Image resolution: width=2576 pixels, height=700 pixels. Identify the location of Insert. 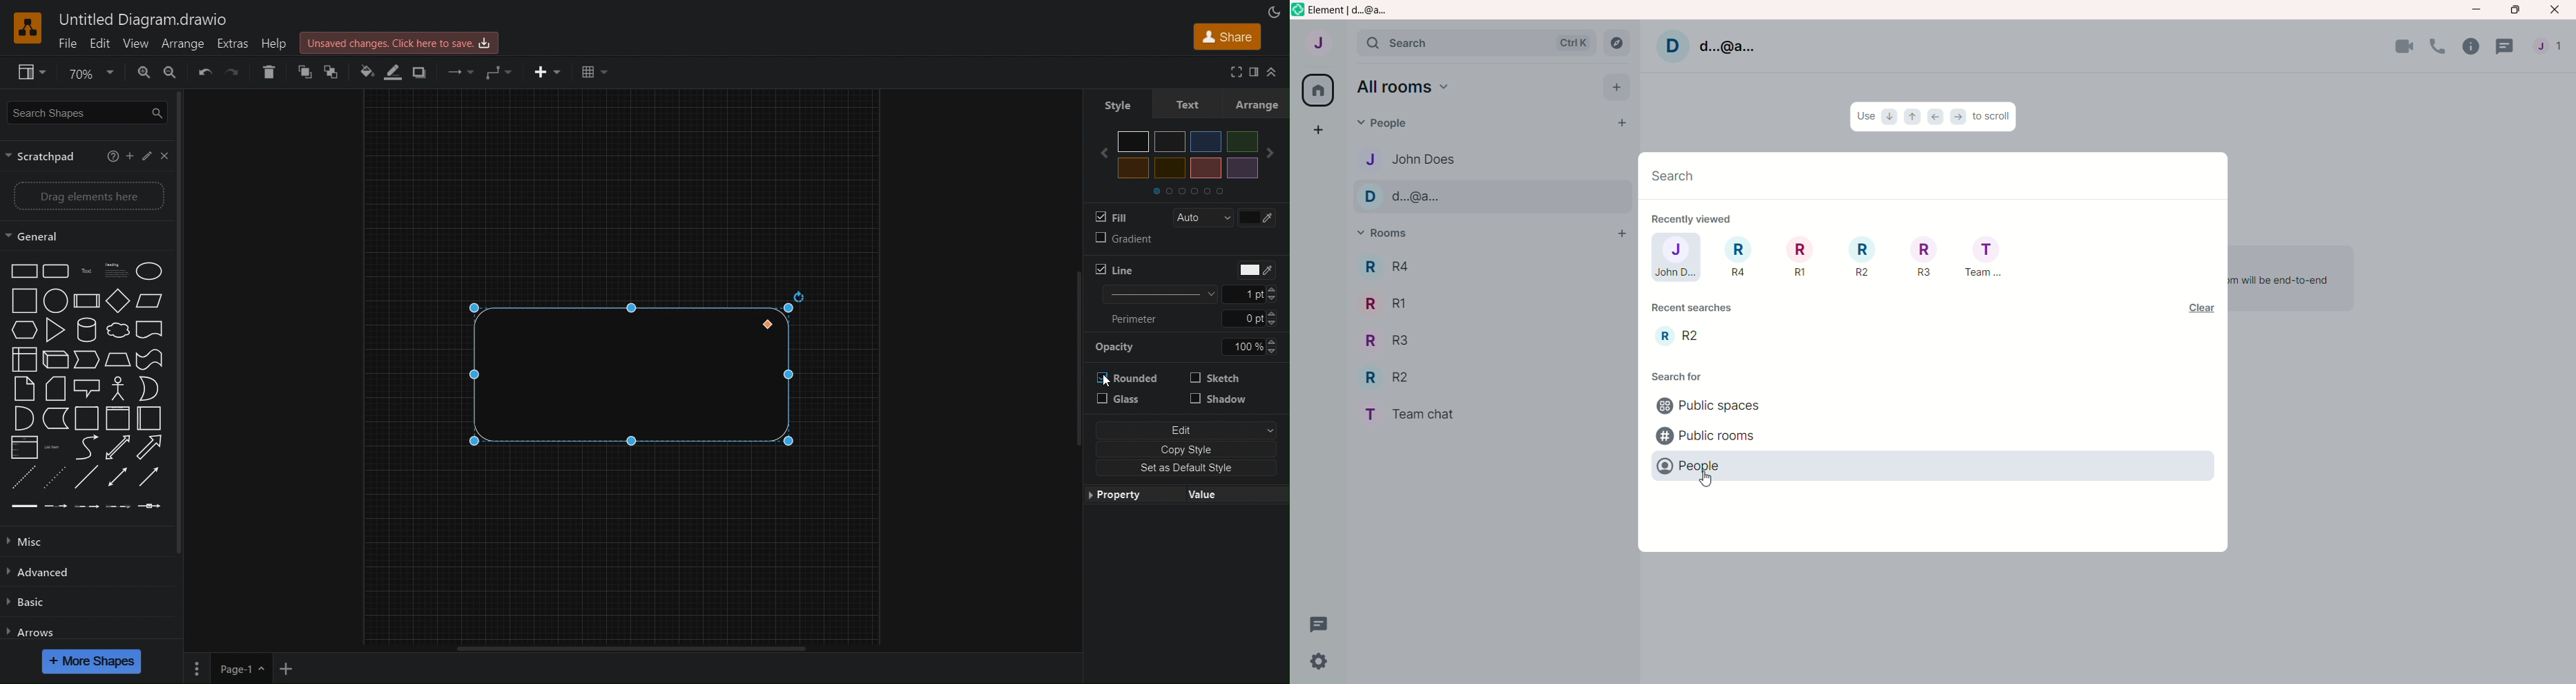
(542, 70).